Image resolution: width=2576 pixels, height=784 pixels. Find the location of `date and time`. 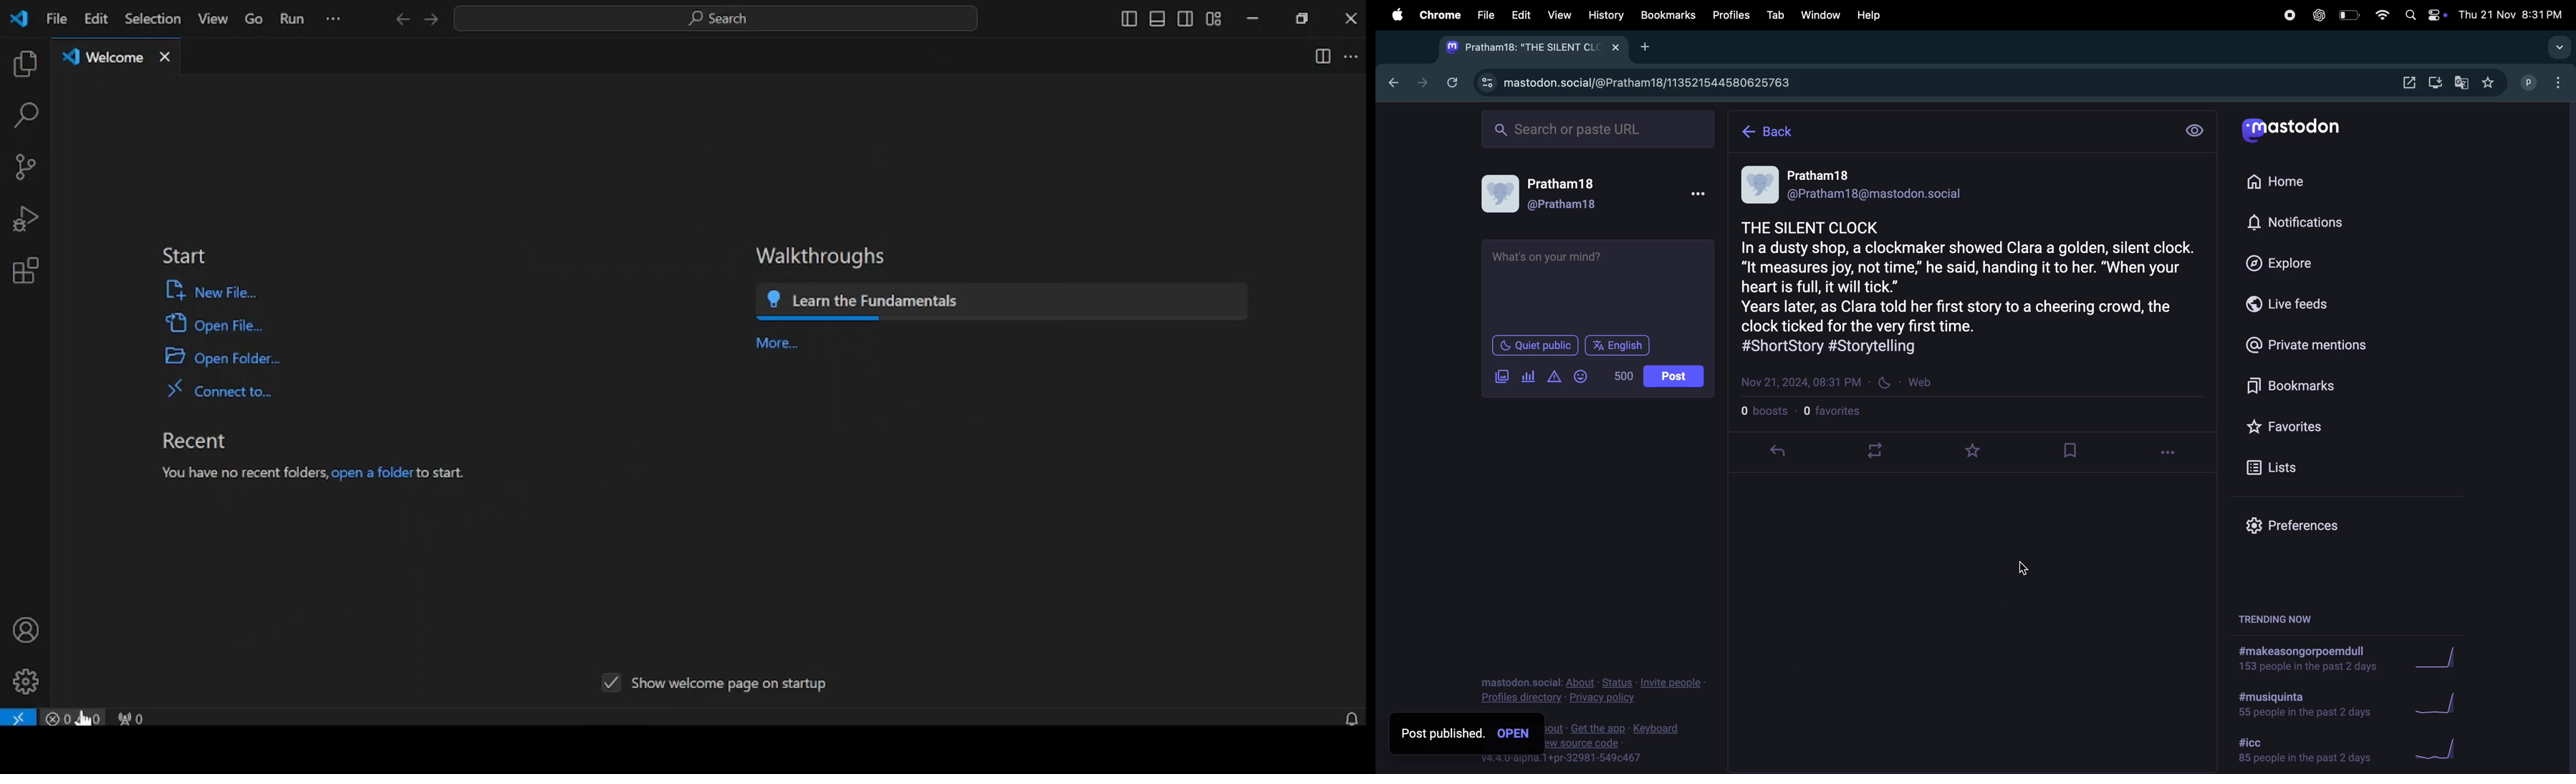

date and time is located at coordinates (2513, 14).